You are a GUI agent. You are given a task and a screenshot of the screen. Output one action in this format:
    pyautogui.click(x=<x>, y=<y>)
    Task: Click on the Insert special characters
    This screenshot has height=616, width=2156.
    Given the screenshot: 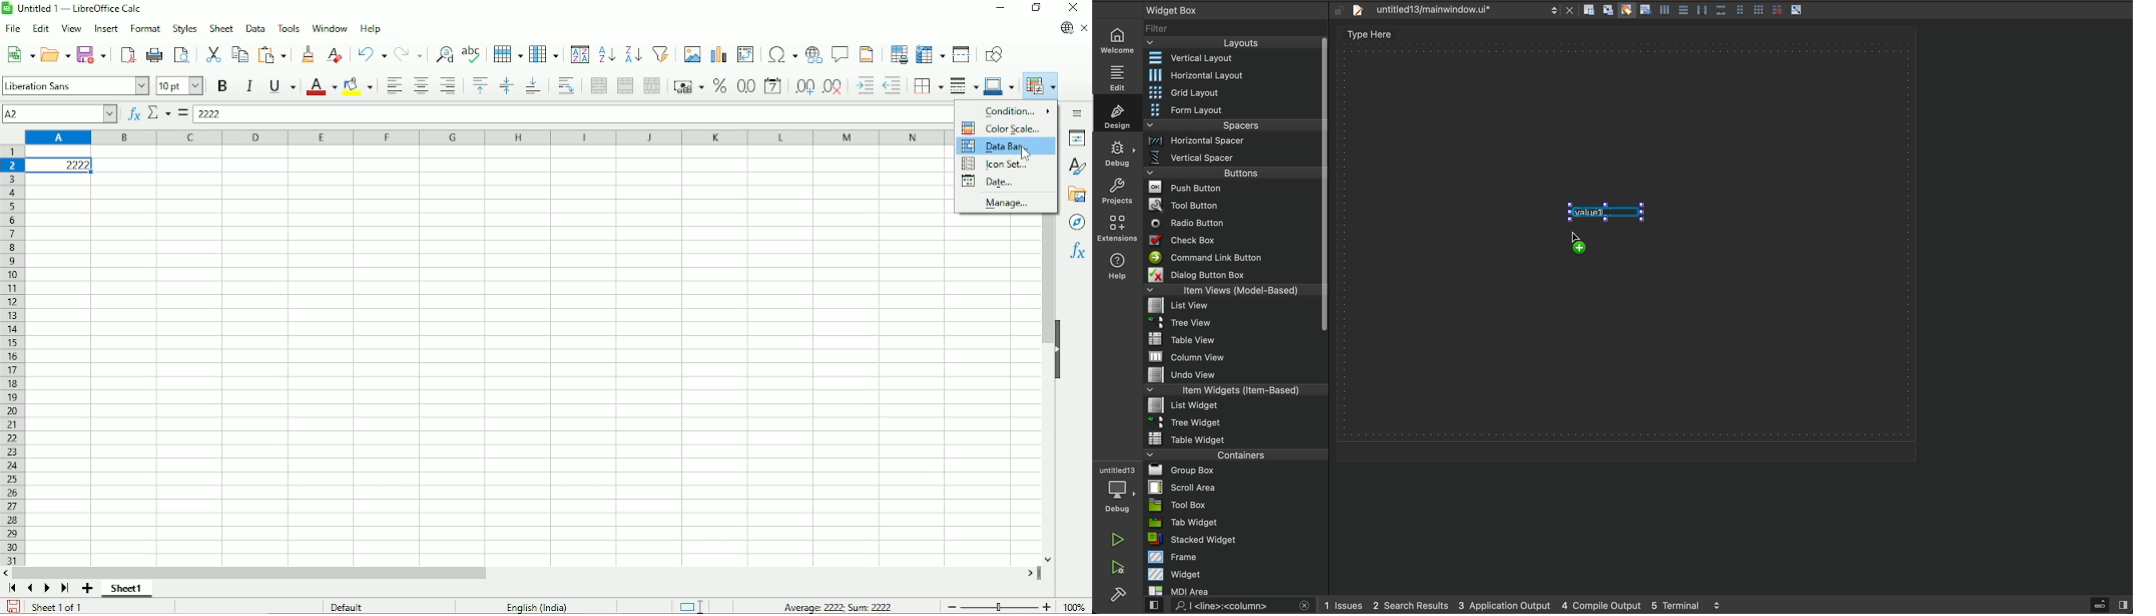 What is the action you would take?
    pyautogui.click(x=780, y=53)
    